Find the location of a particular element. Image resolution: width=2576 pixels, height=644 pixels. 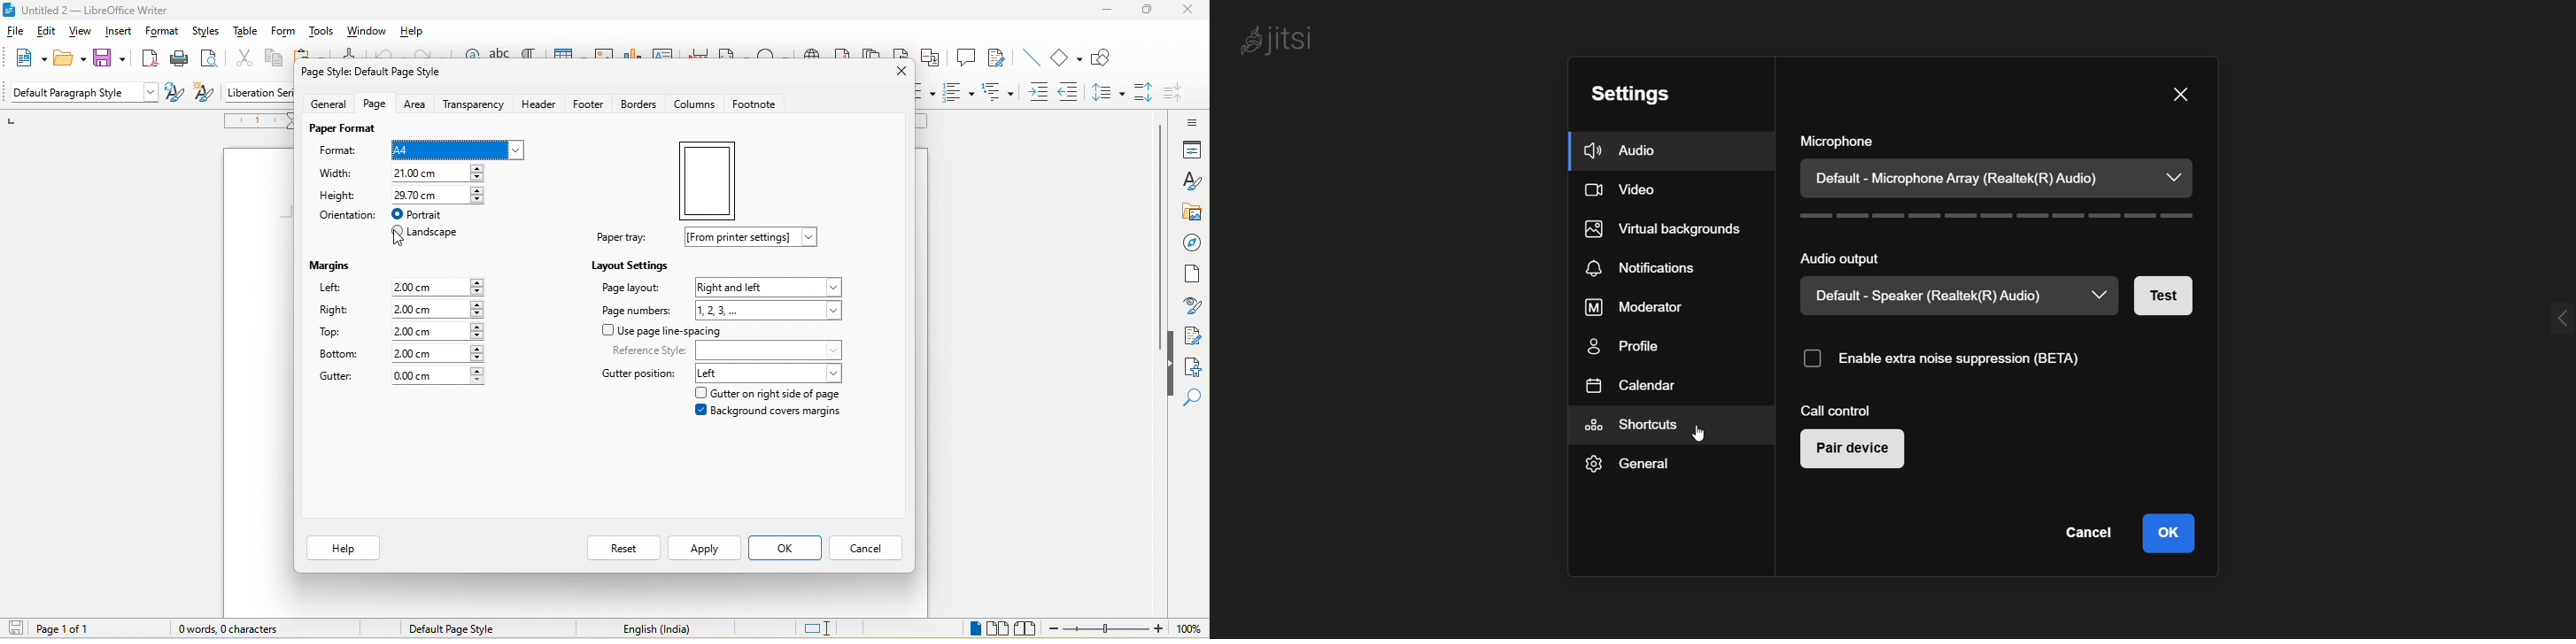

new style form selection is located at coordinates (202, 94).